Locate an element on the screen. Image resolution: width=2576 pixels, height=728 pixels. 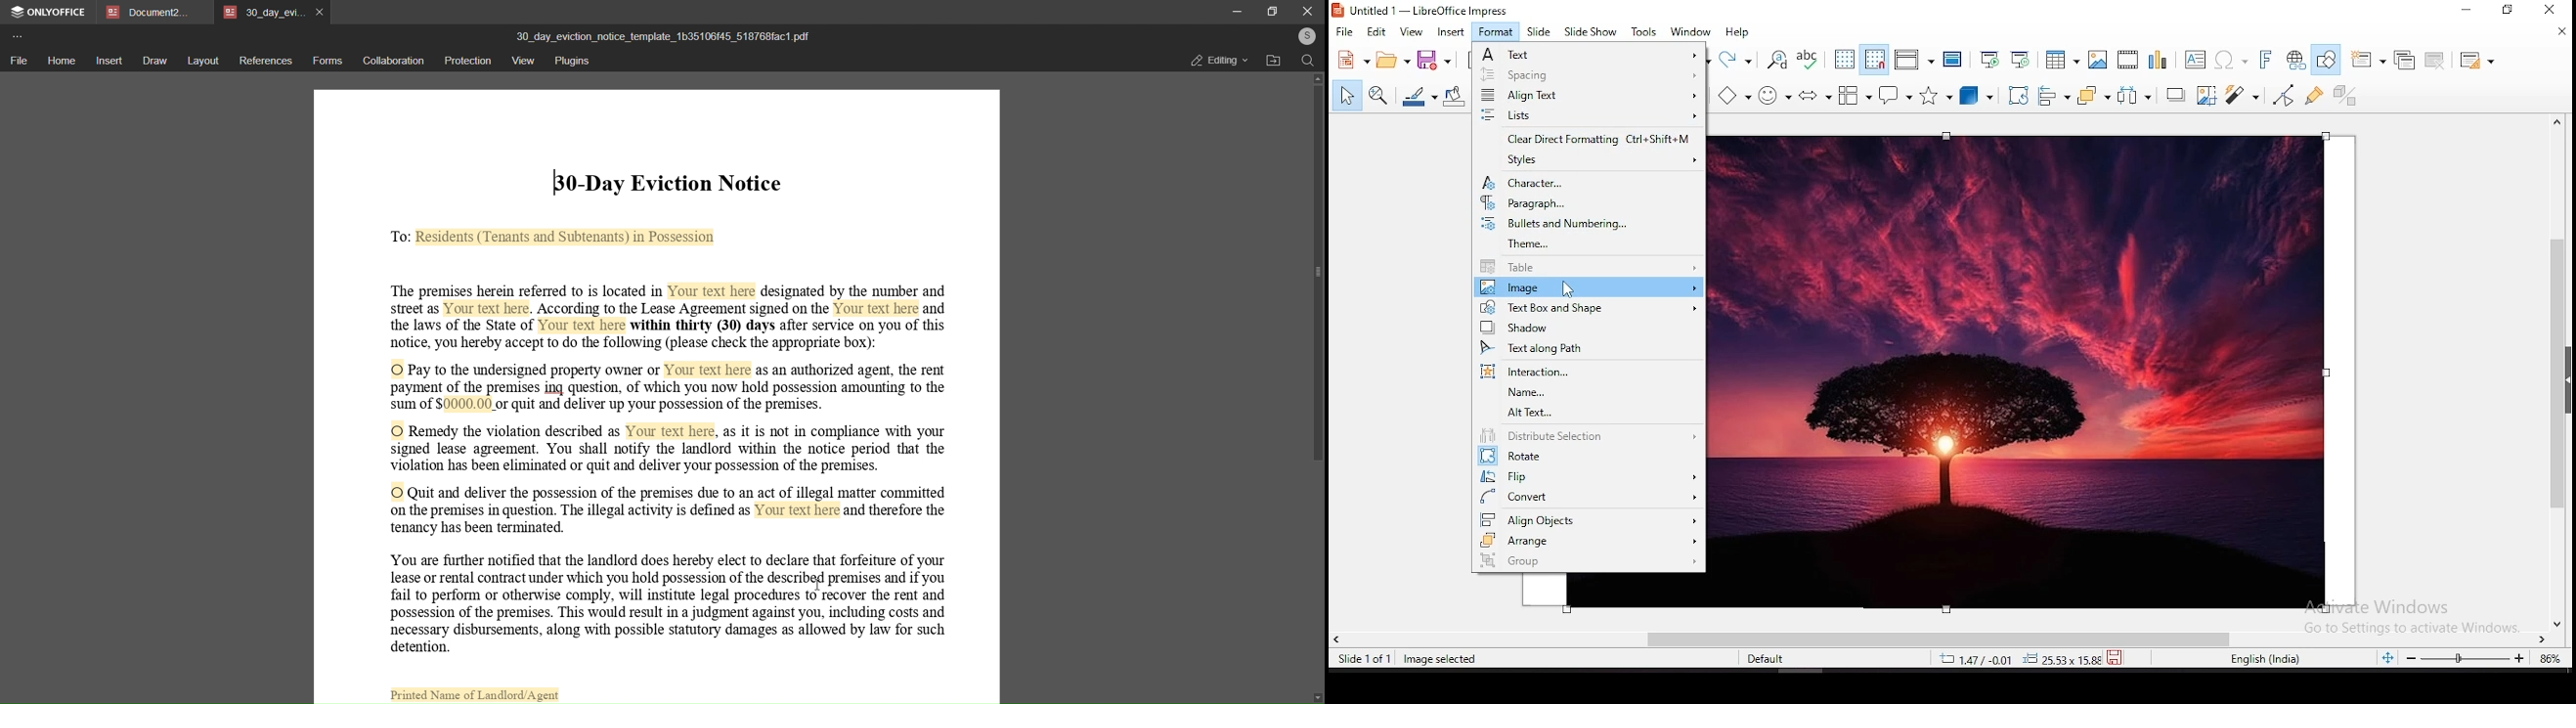
spell check is located at coordinates (1810, 58).